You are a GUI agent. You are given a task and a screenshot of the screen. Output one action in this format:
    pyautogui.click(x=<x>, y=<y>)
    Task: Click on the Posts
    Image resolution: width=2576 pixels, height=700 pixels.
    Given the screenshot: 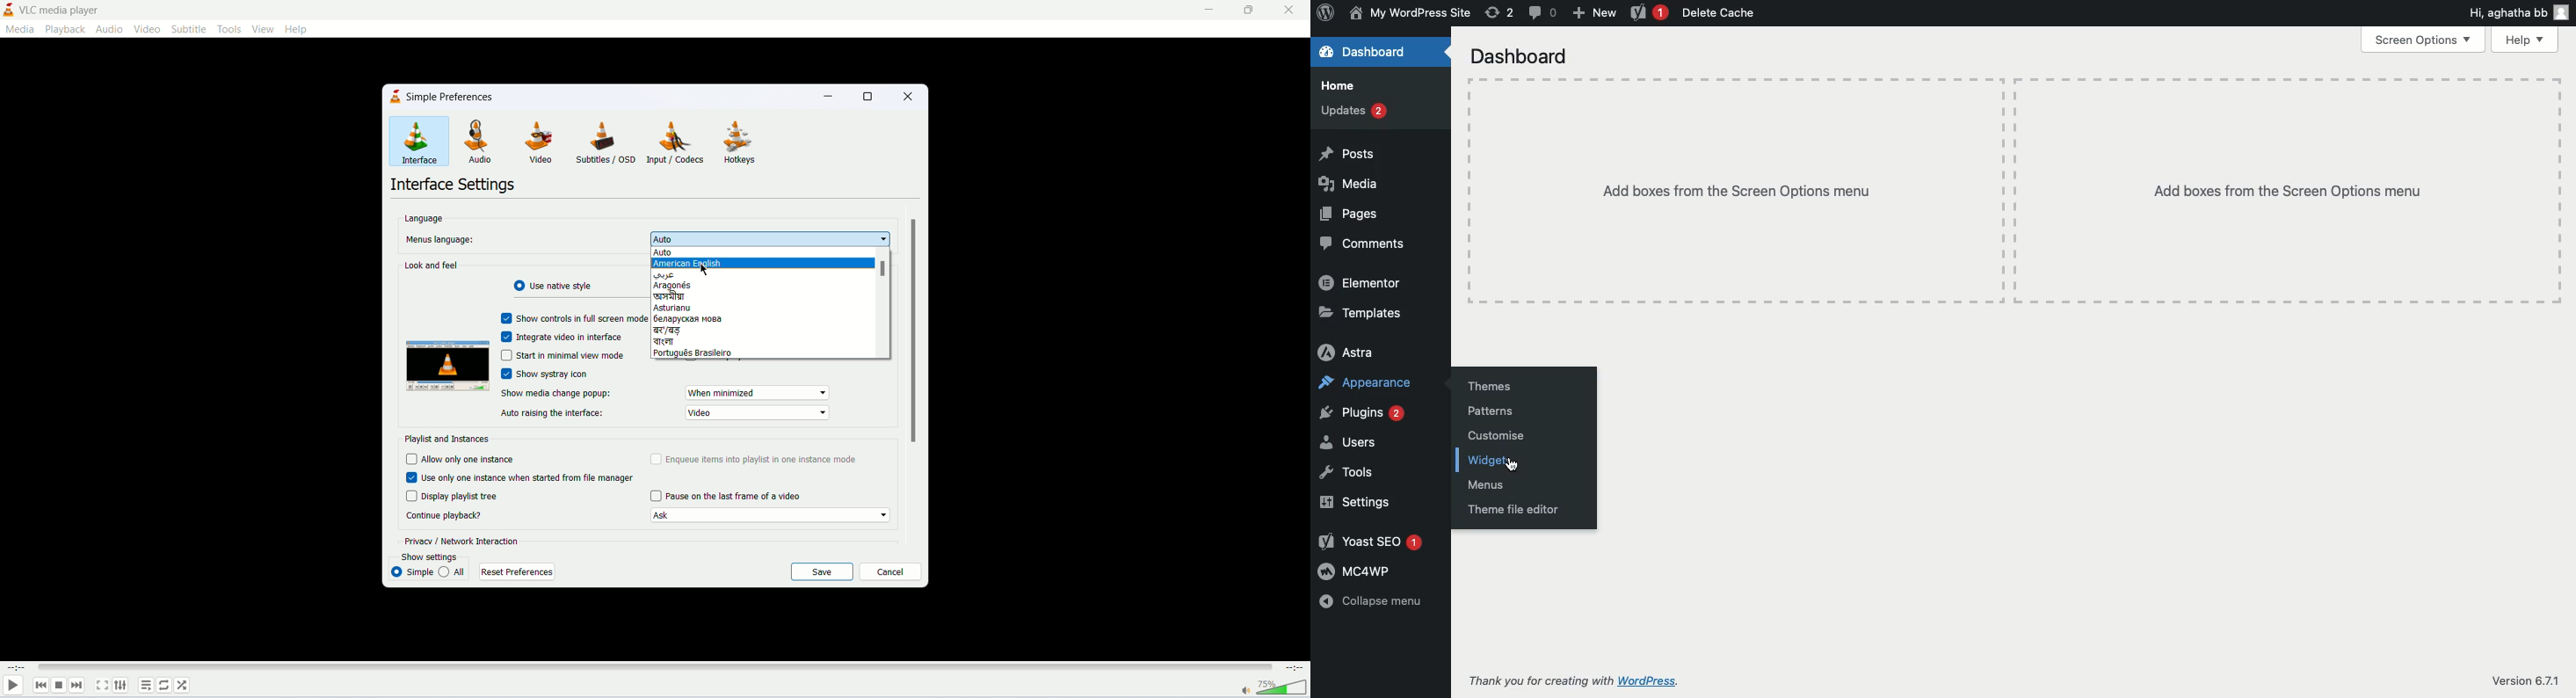 What is the action you would take?
    pyautogui.click(x=1346, y=156)
    